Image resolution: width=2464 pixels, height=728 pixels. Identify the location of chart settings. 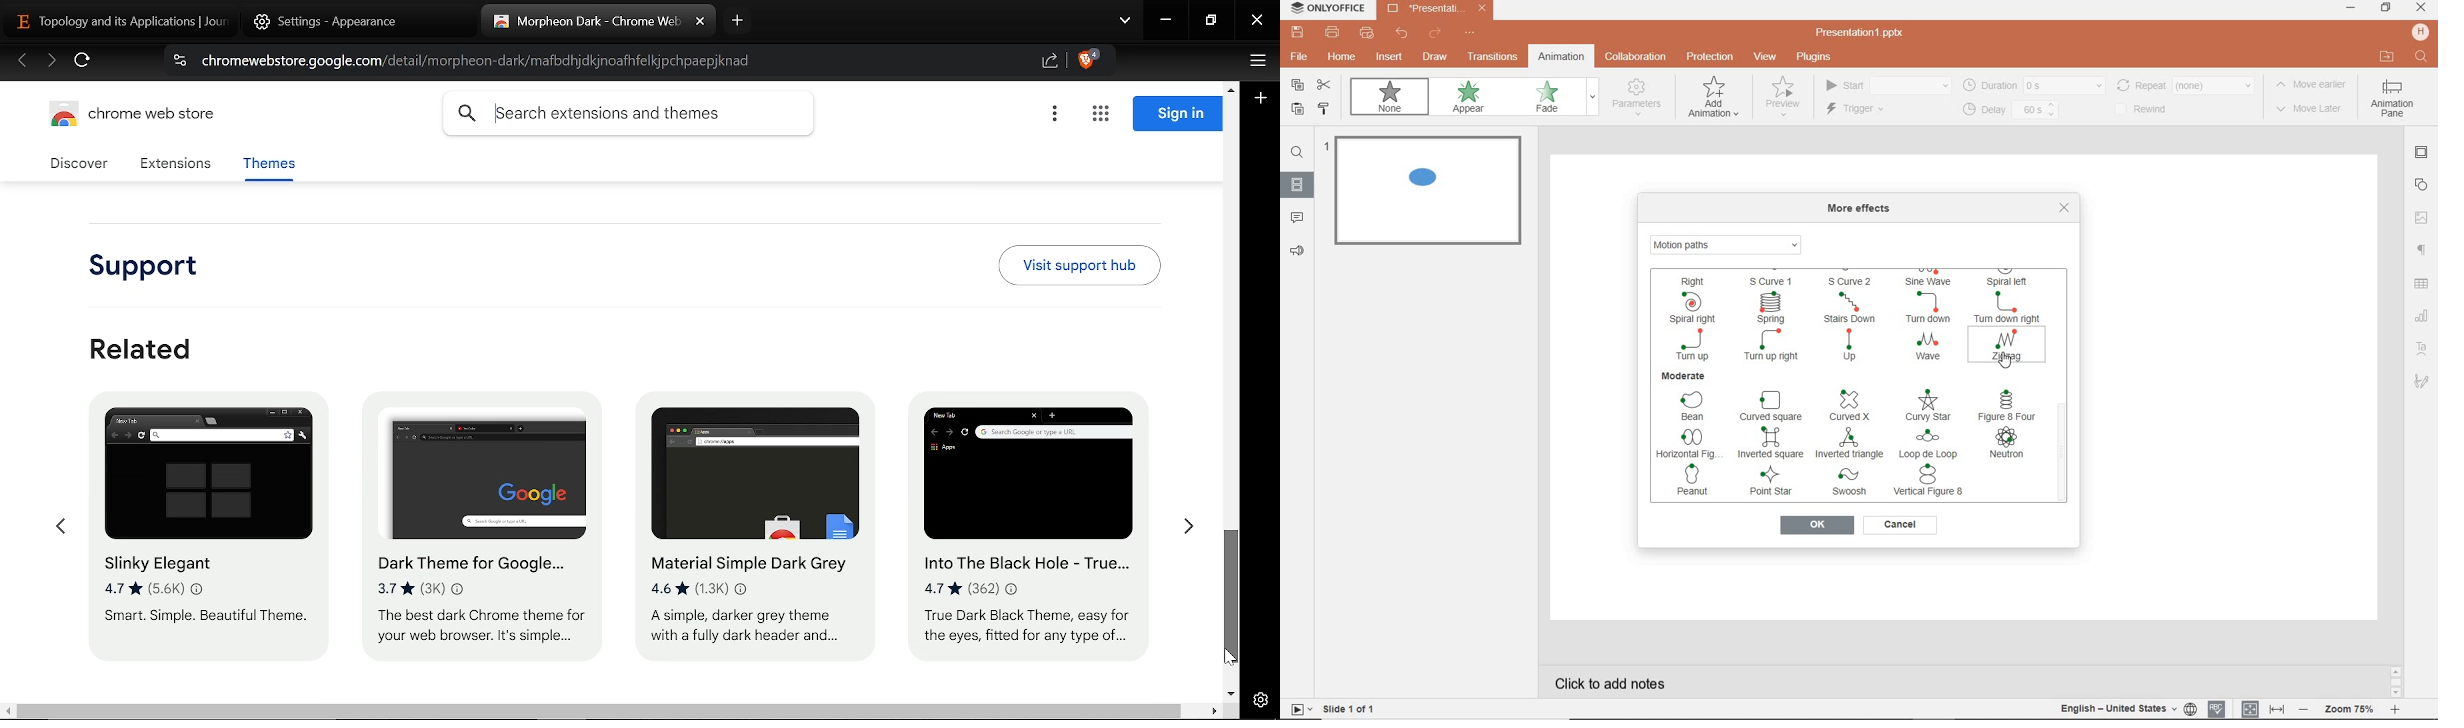
(2422, 317).